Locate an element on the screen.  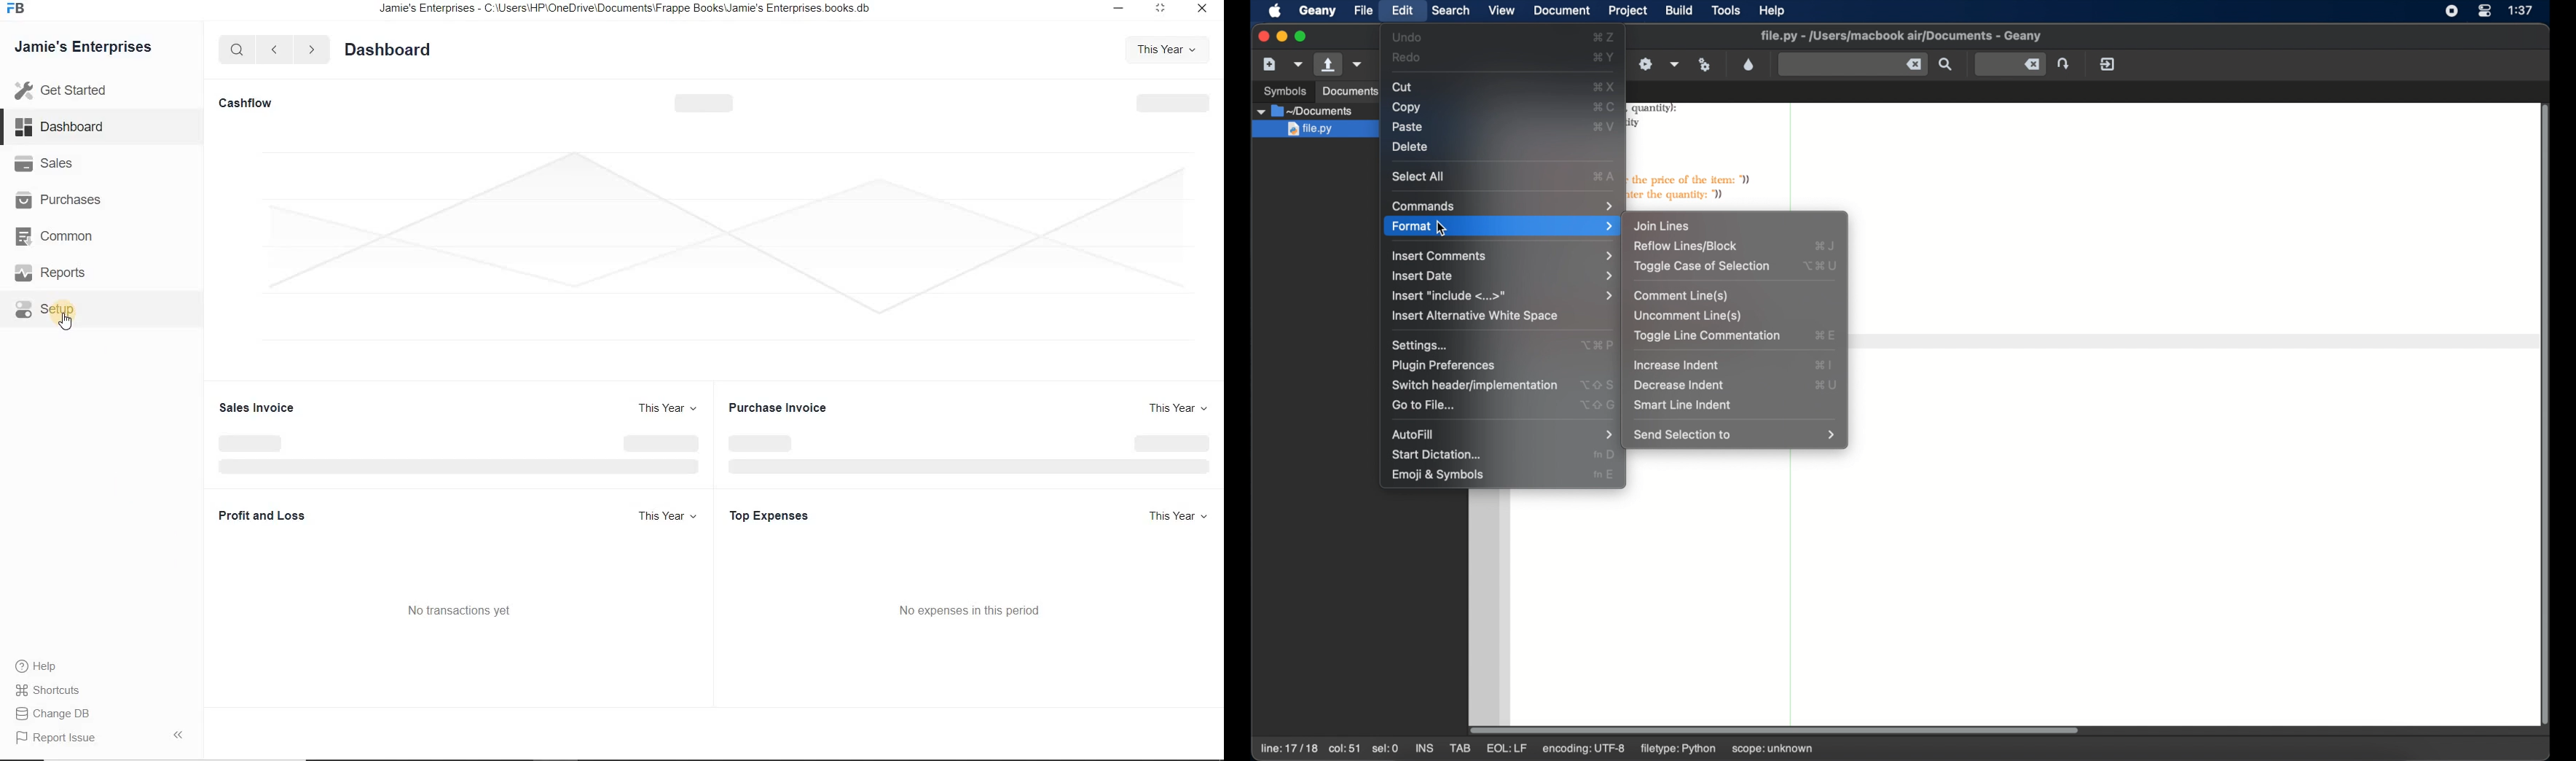
Sales Invoice is located at coordinates (260, 407).